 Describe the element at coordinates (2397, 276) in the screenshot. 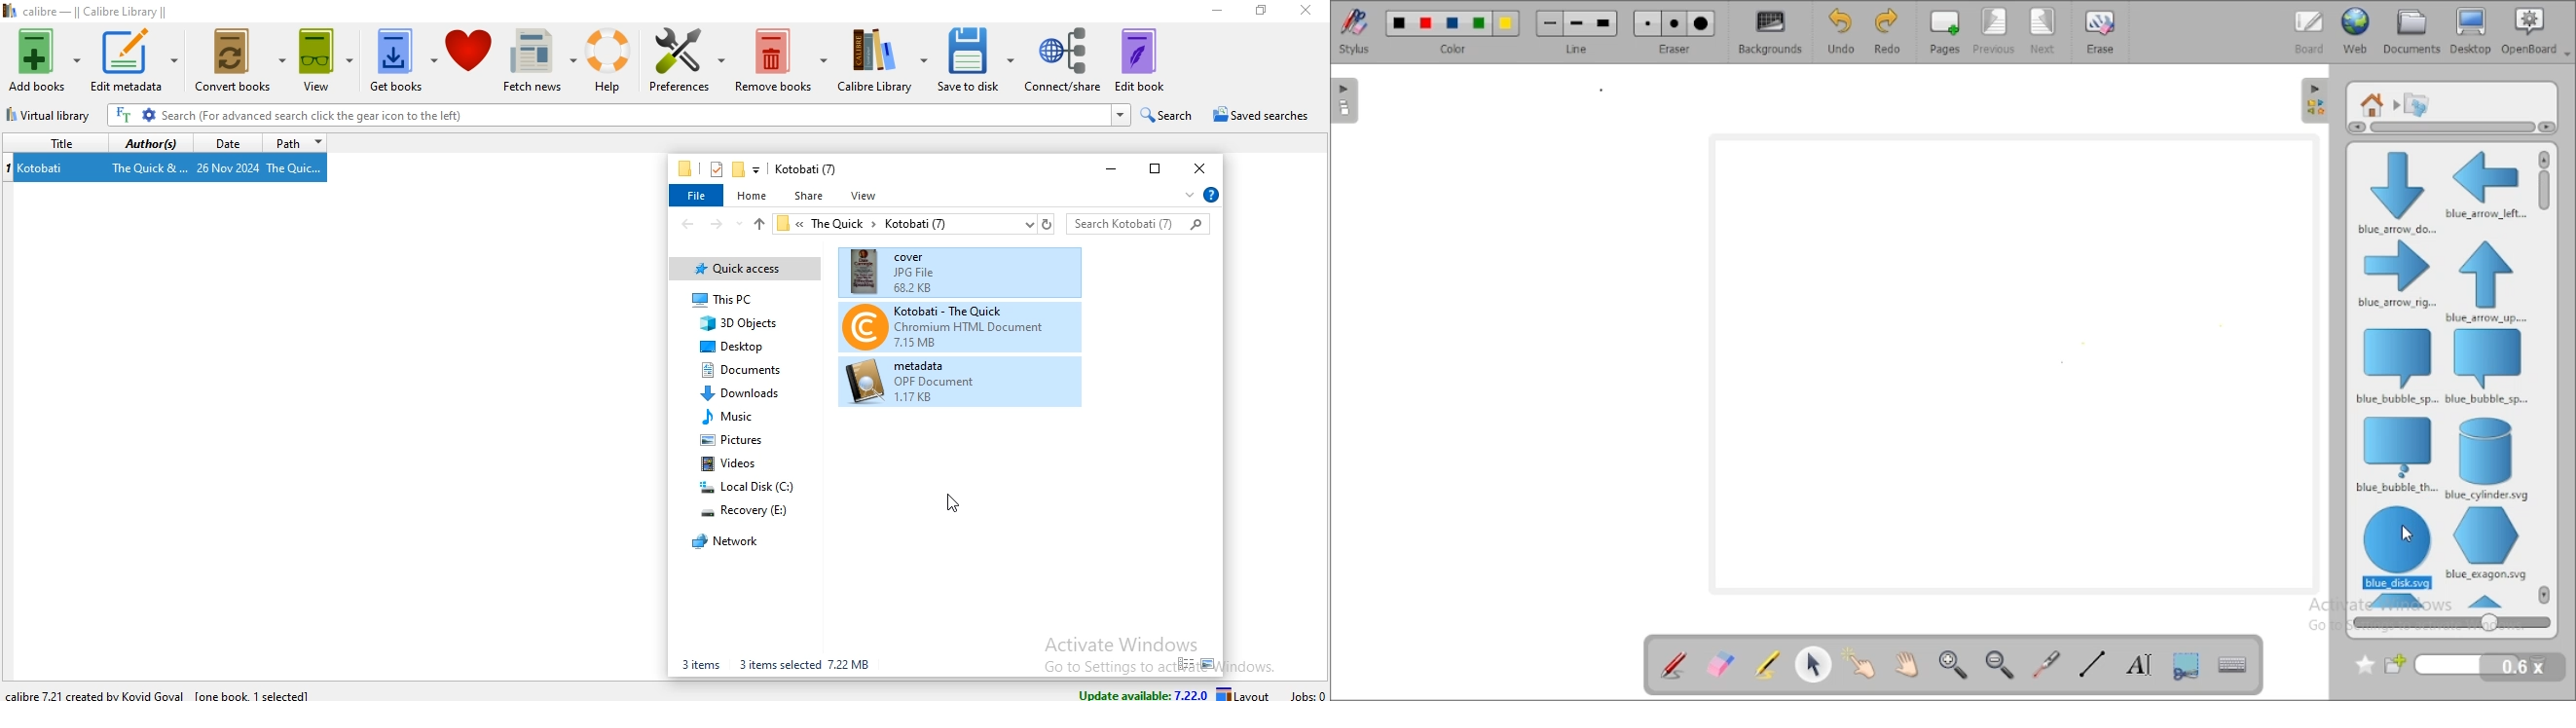

I see `blue arrow right` at that location.